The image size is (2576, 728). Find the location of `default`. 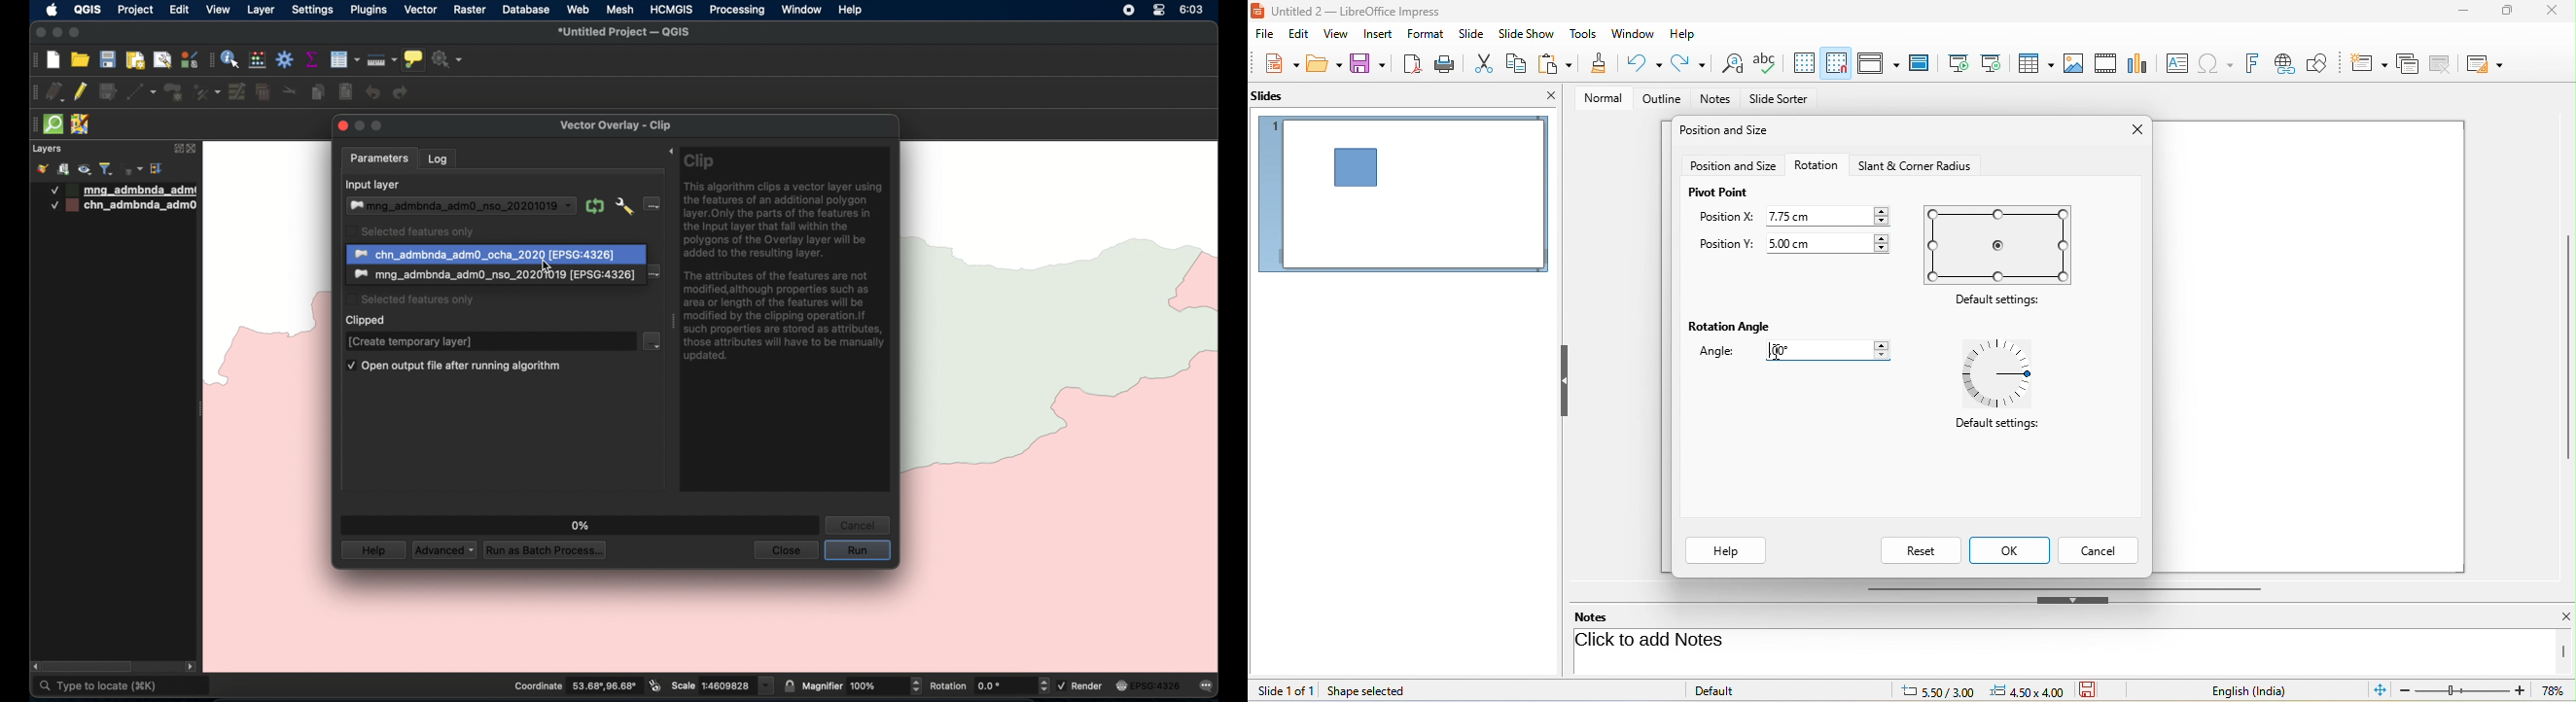

default is located at coordinates (1736, 689).